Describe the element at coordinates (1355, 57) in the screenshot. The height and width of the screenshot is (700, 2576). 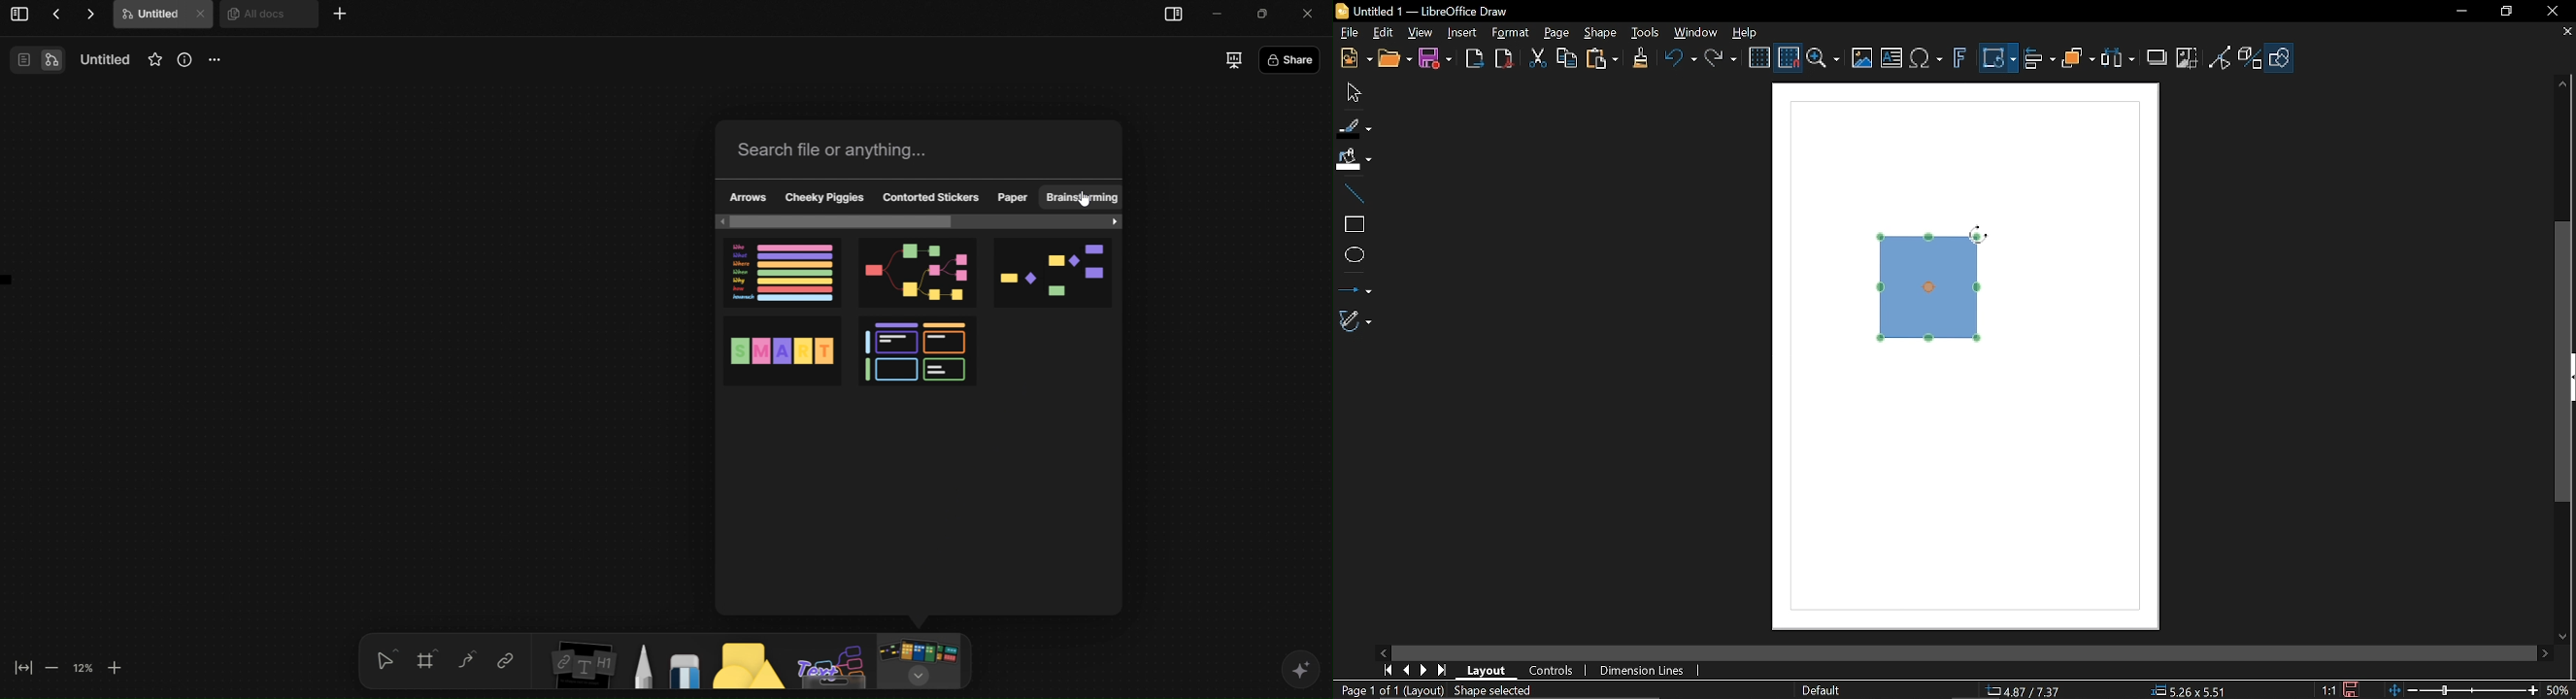
I see `New` at that location.